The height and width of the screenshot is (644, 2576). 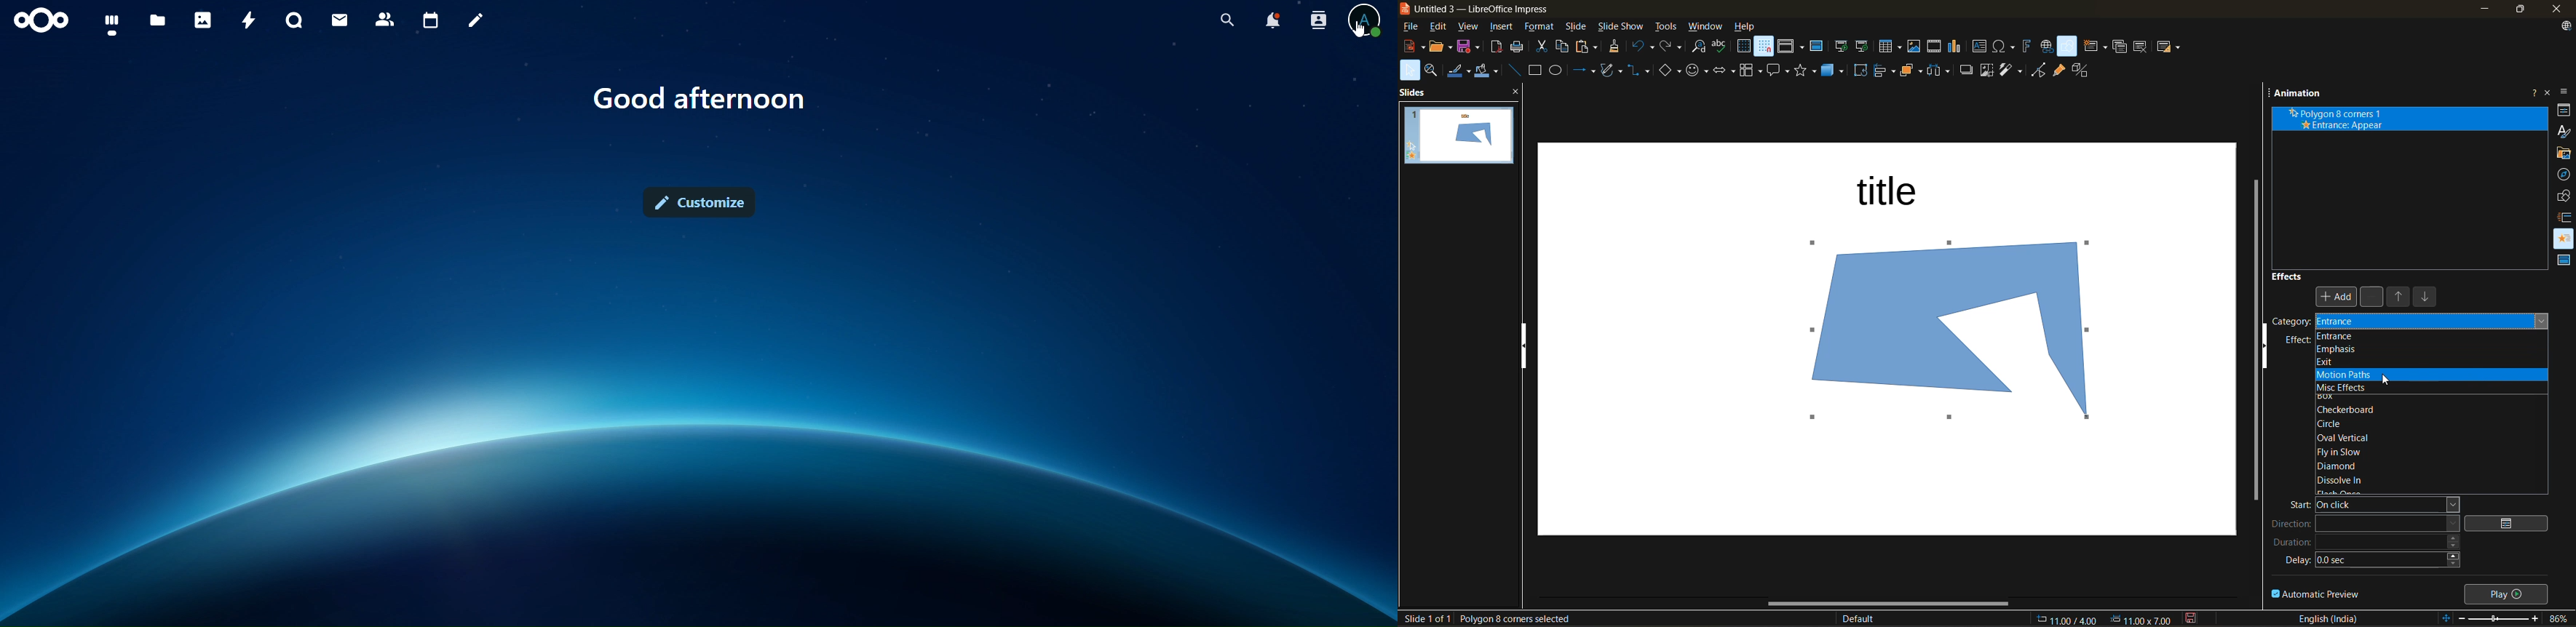 What do you see at coordinates (1890, 190) in the screenshot?
I see `title` at bounding box center [1890, 190].